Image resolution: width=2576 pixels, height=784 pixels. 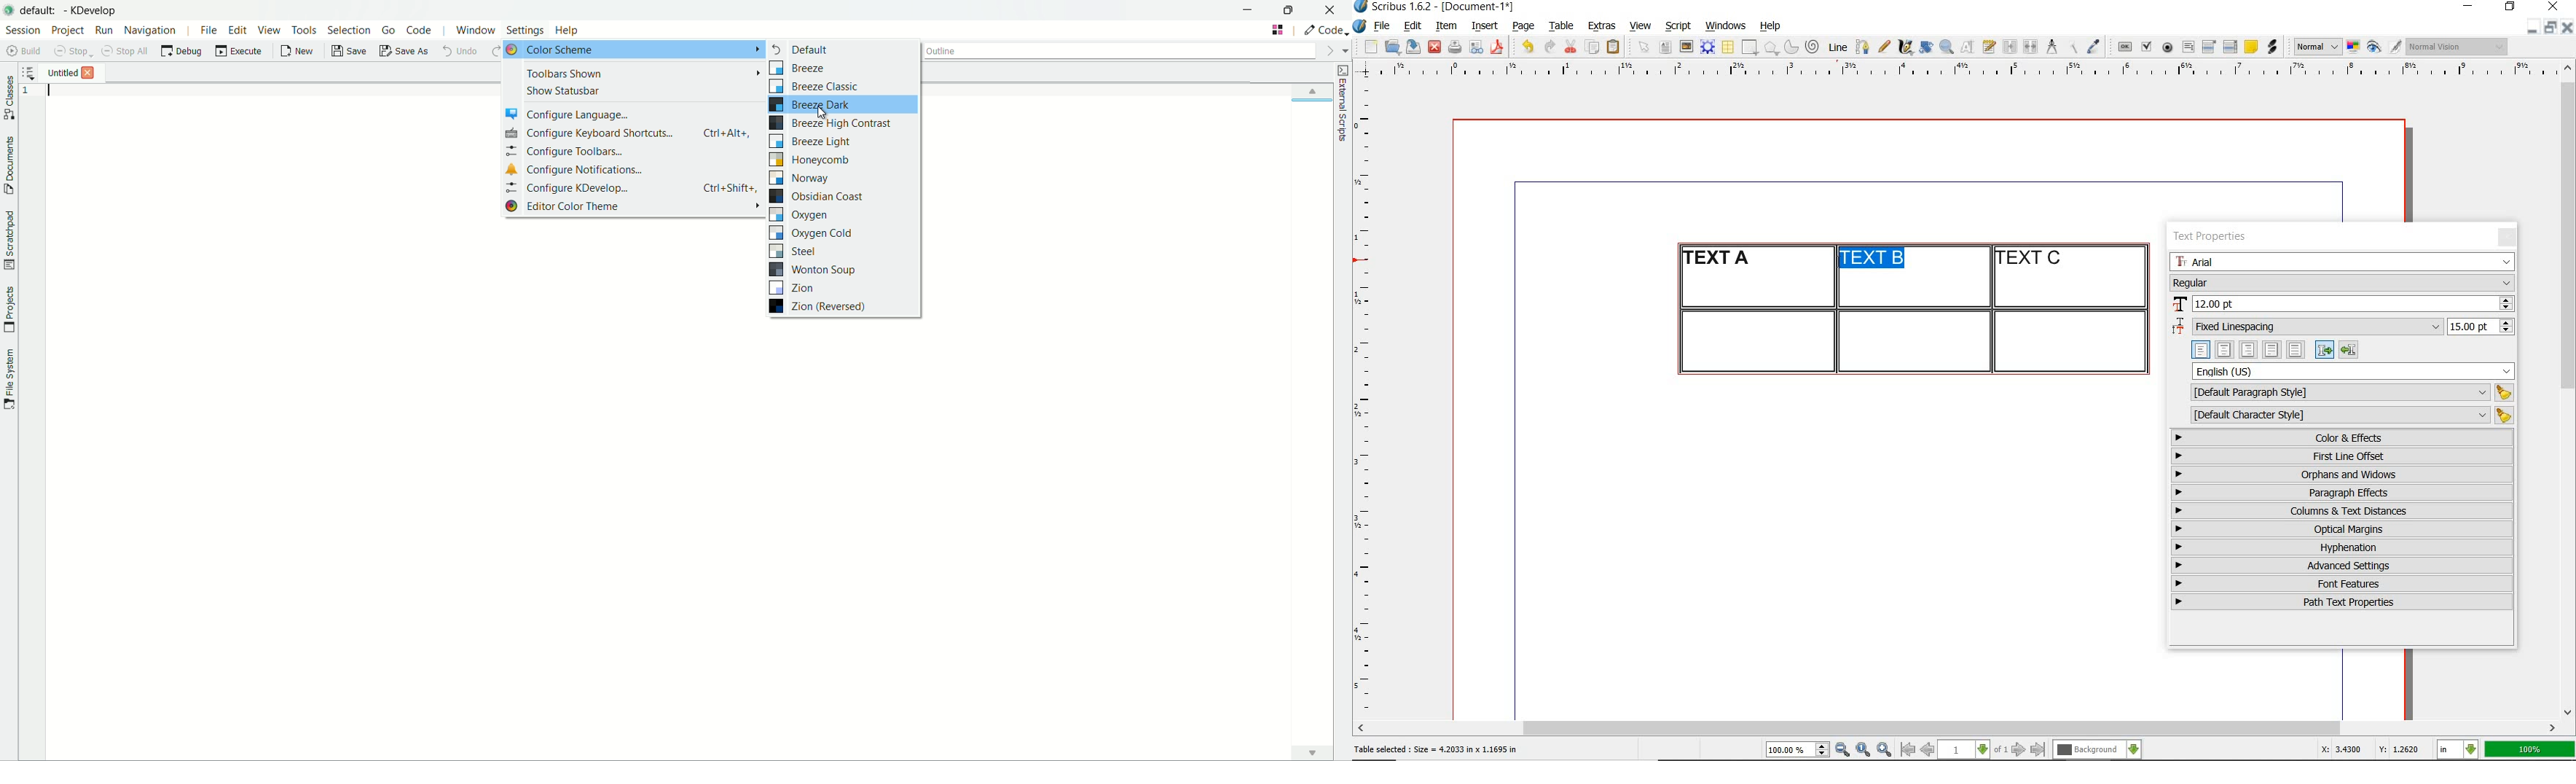 What do you see at coordinates (2510, 7) in the screenshot?
I see `restore` at bounding box center [2510, 7].